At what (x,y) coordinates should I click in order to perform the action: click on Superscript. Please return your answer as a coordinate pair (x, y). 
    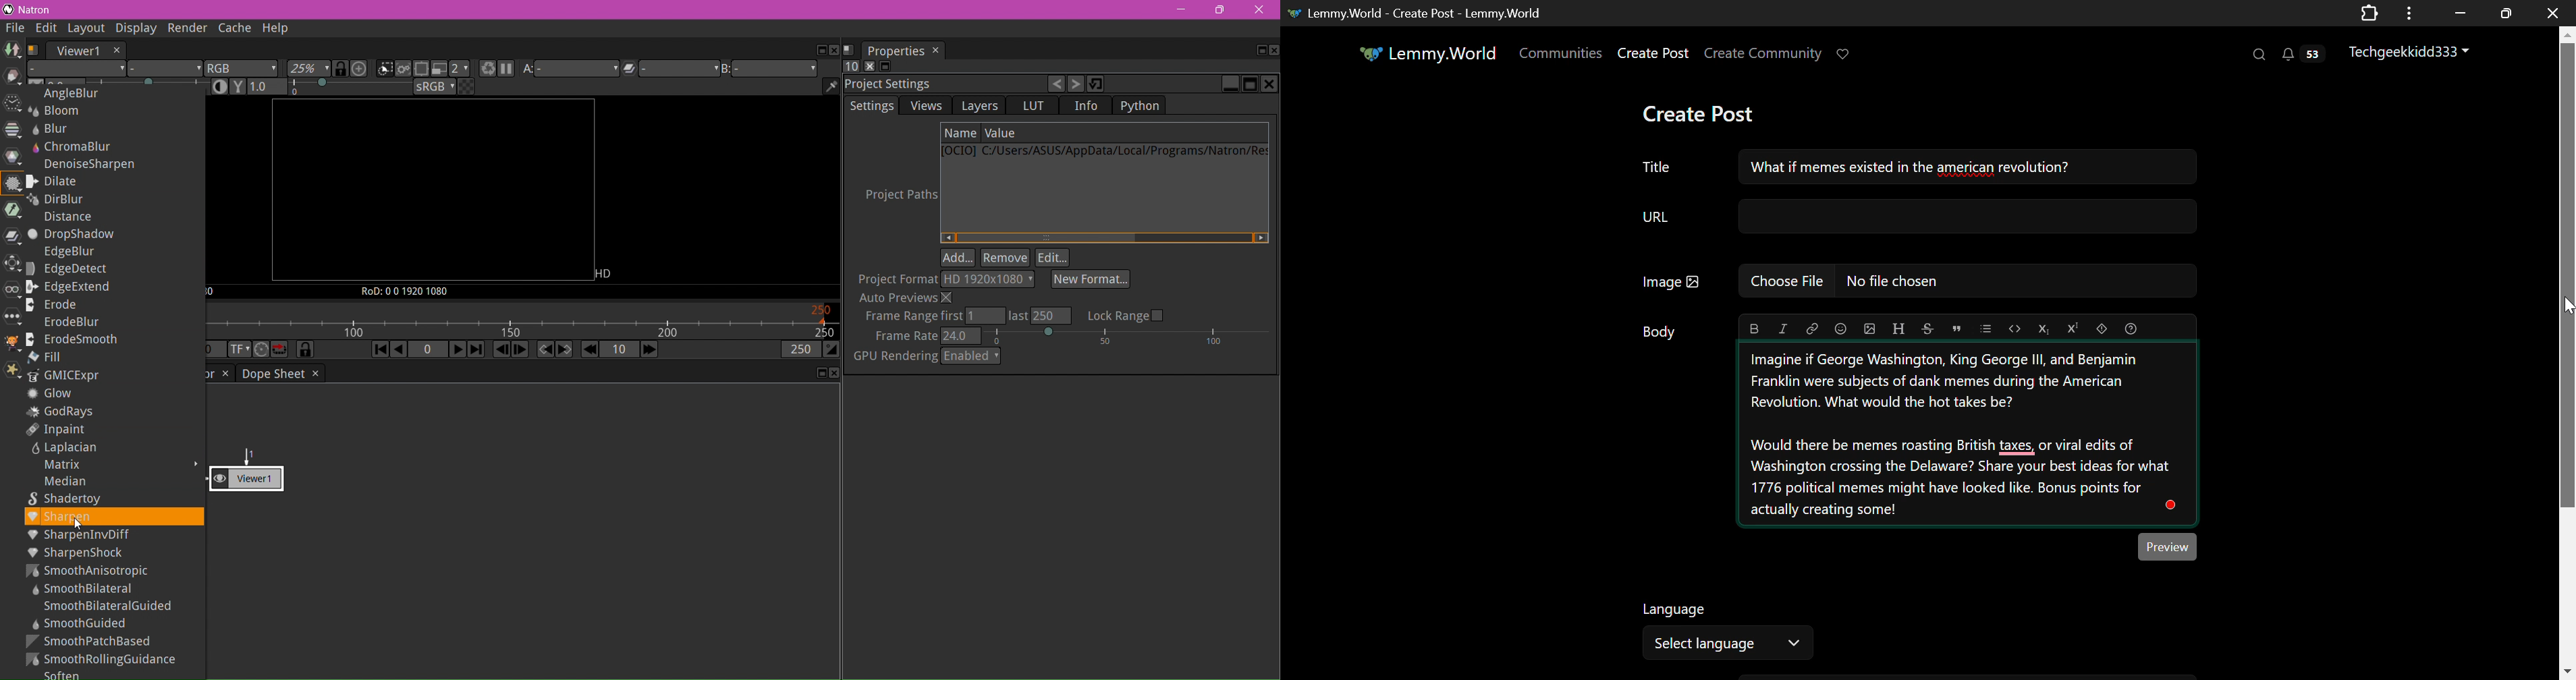
    Looking at the image, I should click on (2073, 329).